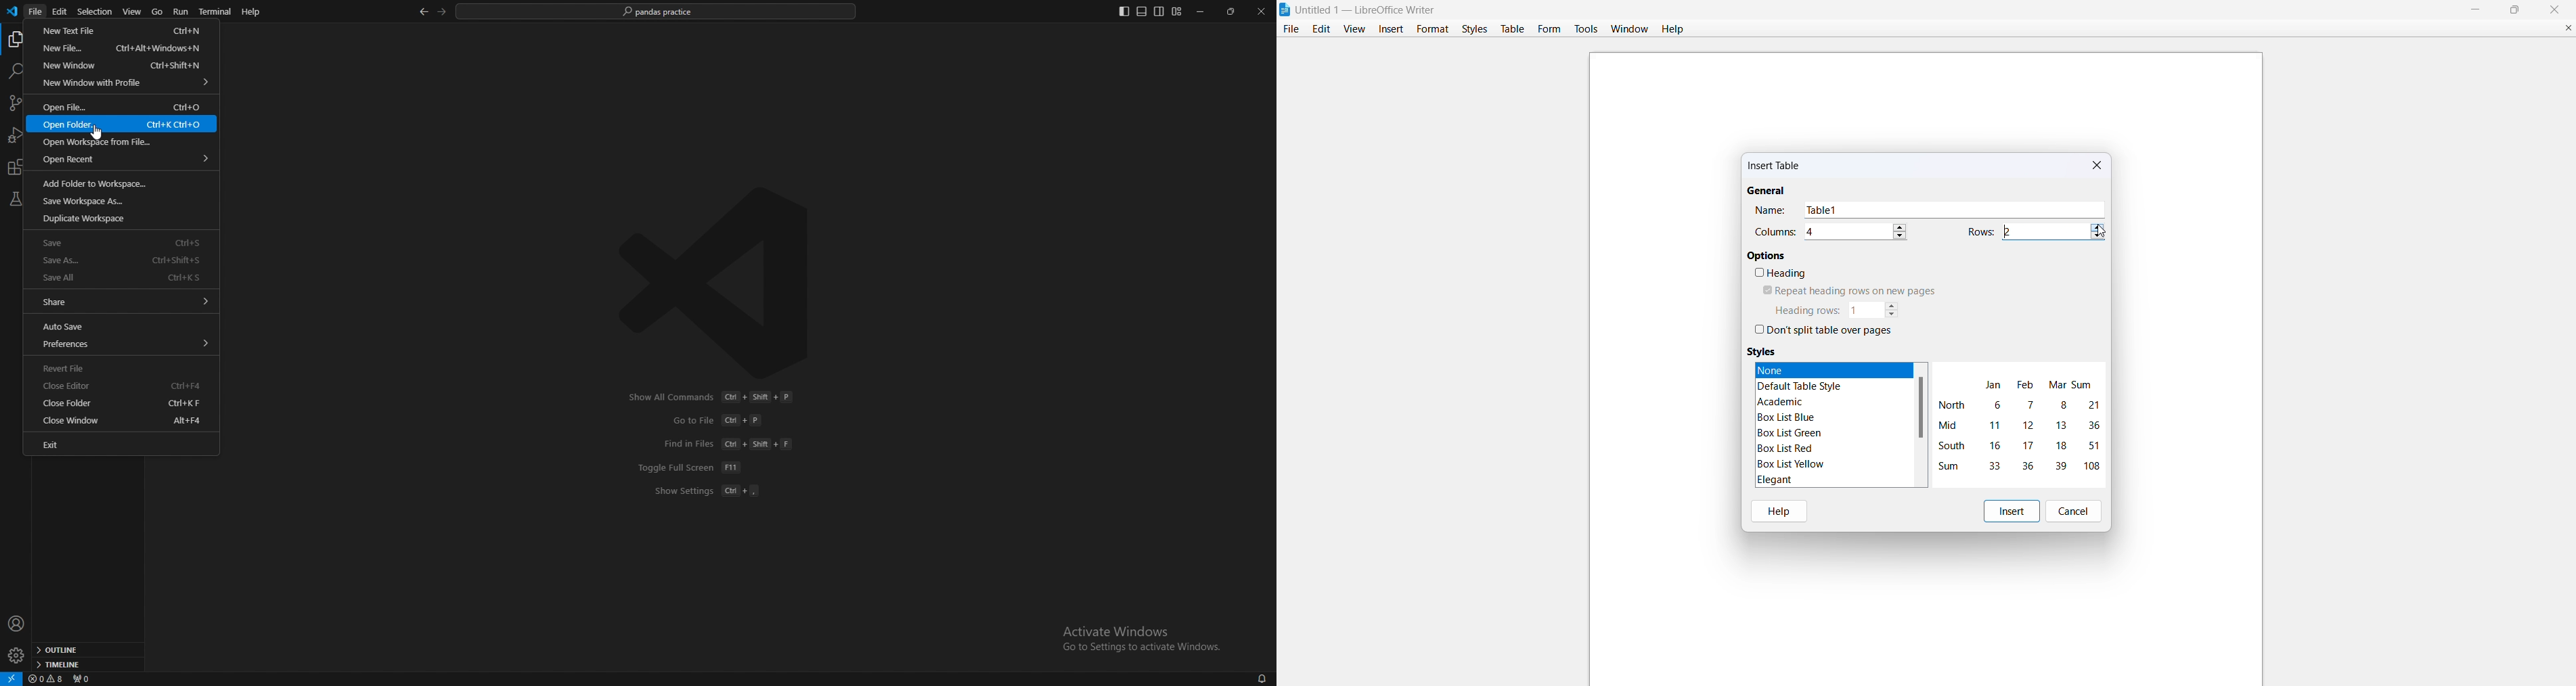 This screenshot has height=700, width=2576. What do you see at coordinates (119, 326) in the screenshot?
I see `auto save` at bounding box center [119, 326].